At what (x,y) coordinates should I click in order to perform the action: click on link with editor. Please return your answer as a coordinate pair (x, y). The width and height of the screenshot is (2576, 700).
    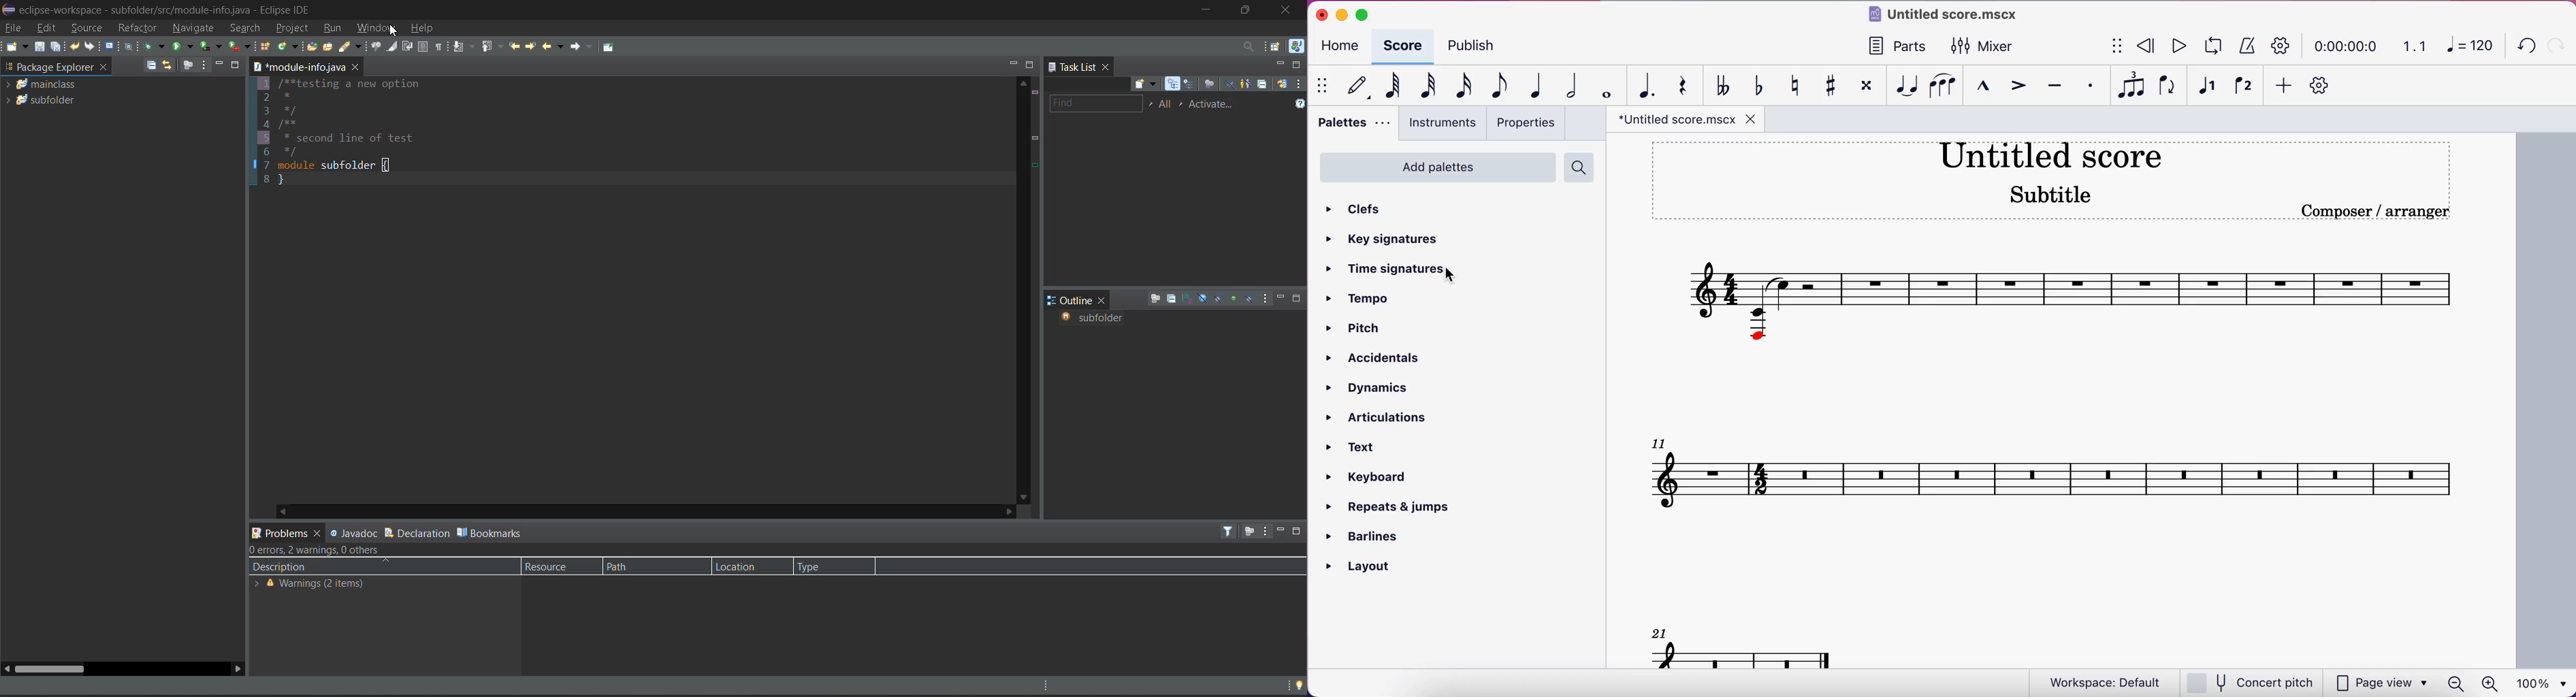
    Looking at the image, I should click on (167, 65).